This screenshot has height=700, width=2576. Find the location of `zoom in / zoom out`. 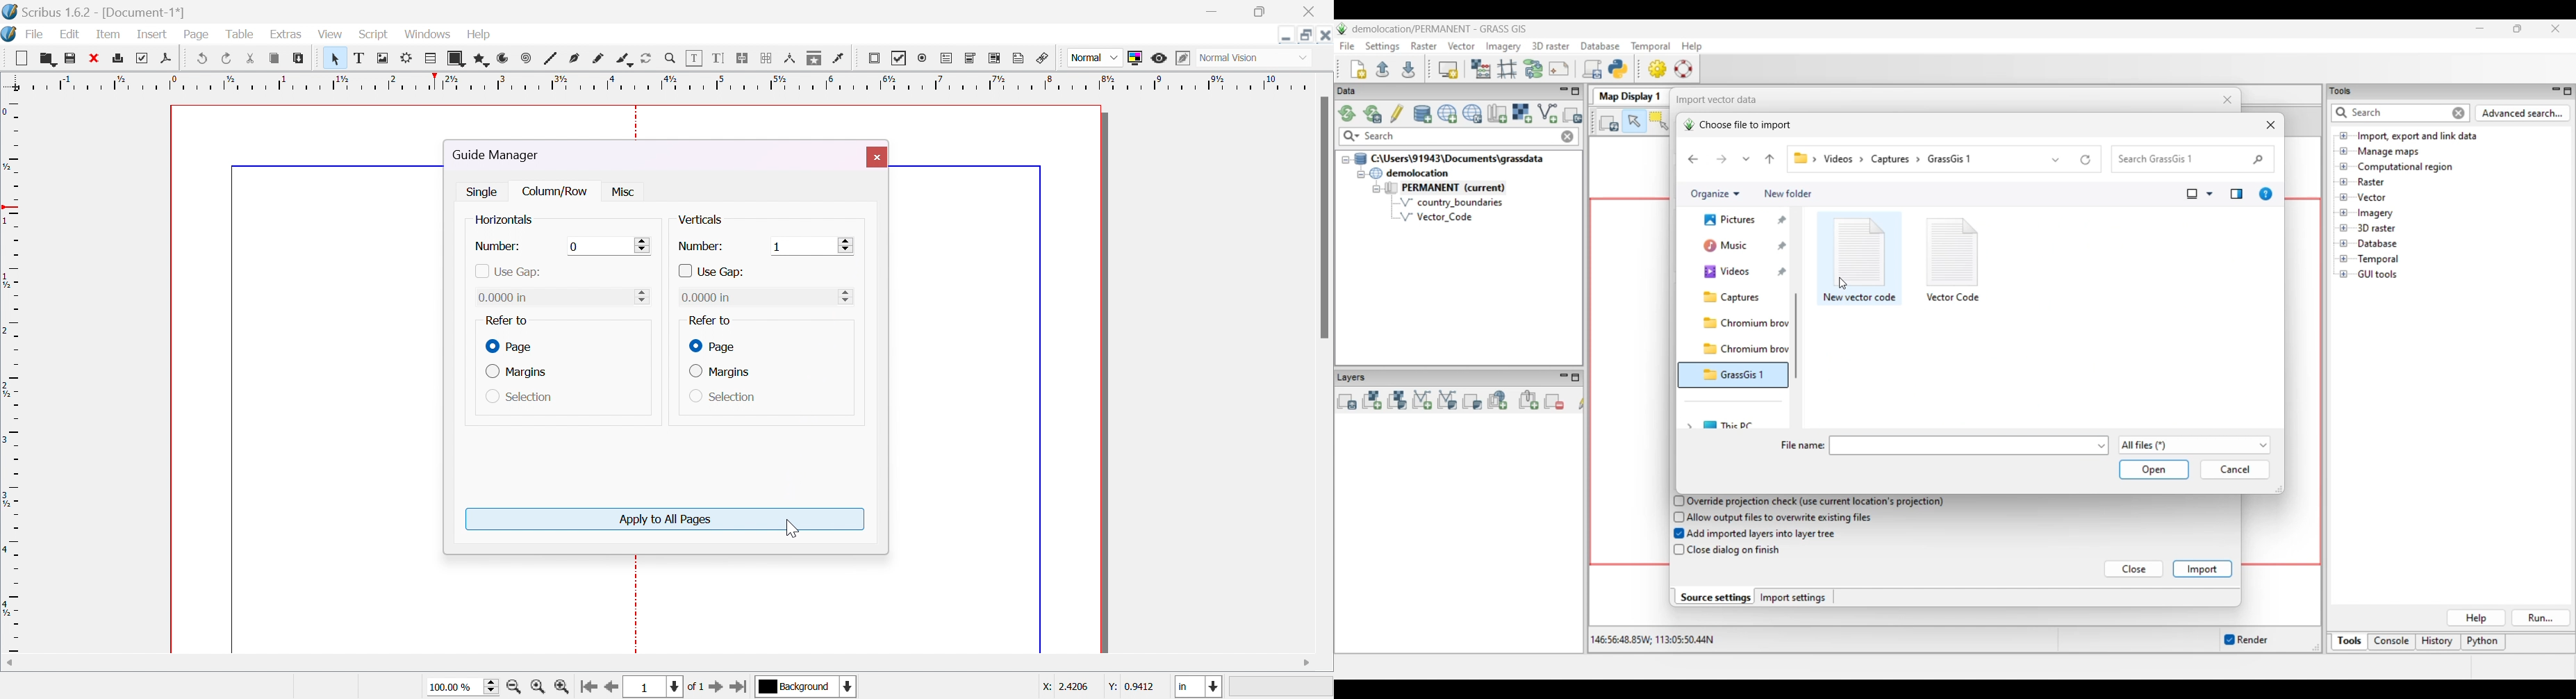

zoom in / zoom out is located at coordinates (671, 59).